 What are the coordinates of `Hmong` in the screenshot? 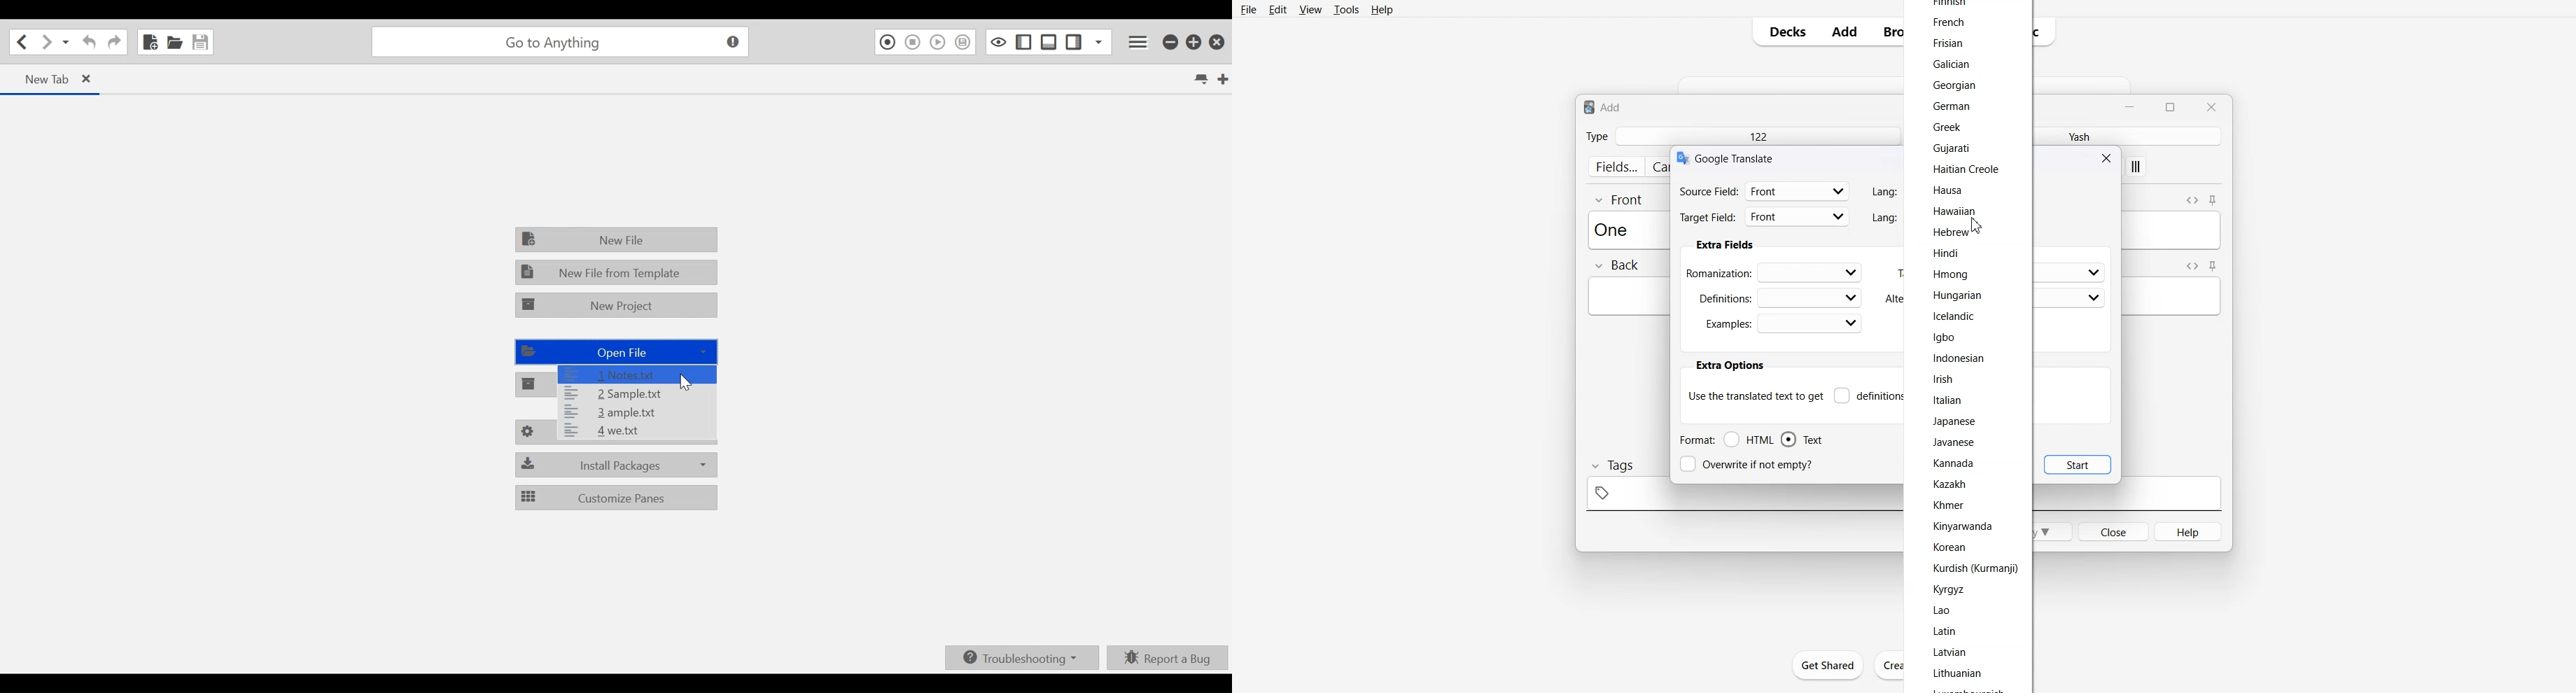 It's located at (1954, 275).